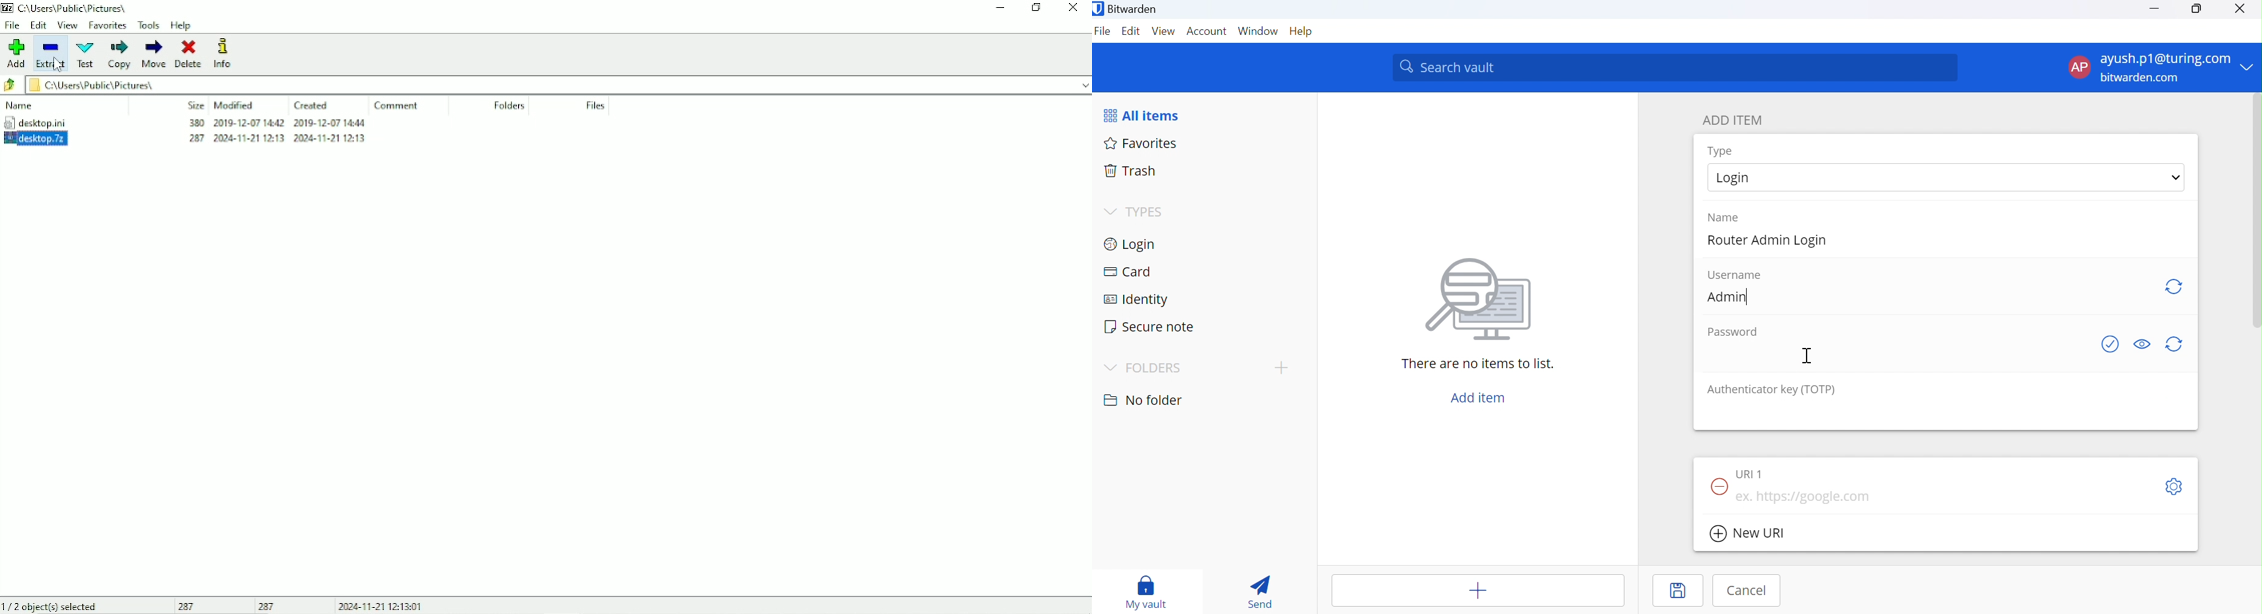 This screenshot has height=616, width=2268. Describe the element at coordinates (1128, 273) in the screenshot. I see `Card` at that location.